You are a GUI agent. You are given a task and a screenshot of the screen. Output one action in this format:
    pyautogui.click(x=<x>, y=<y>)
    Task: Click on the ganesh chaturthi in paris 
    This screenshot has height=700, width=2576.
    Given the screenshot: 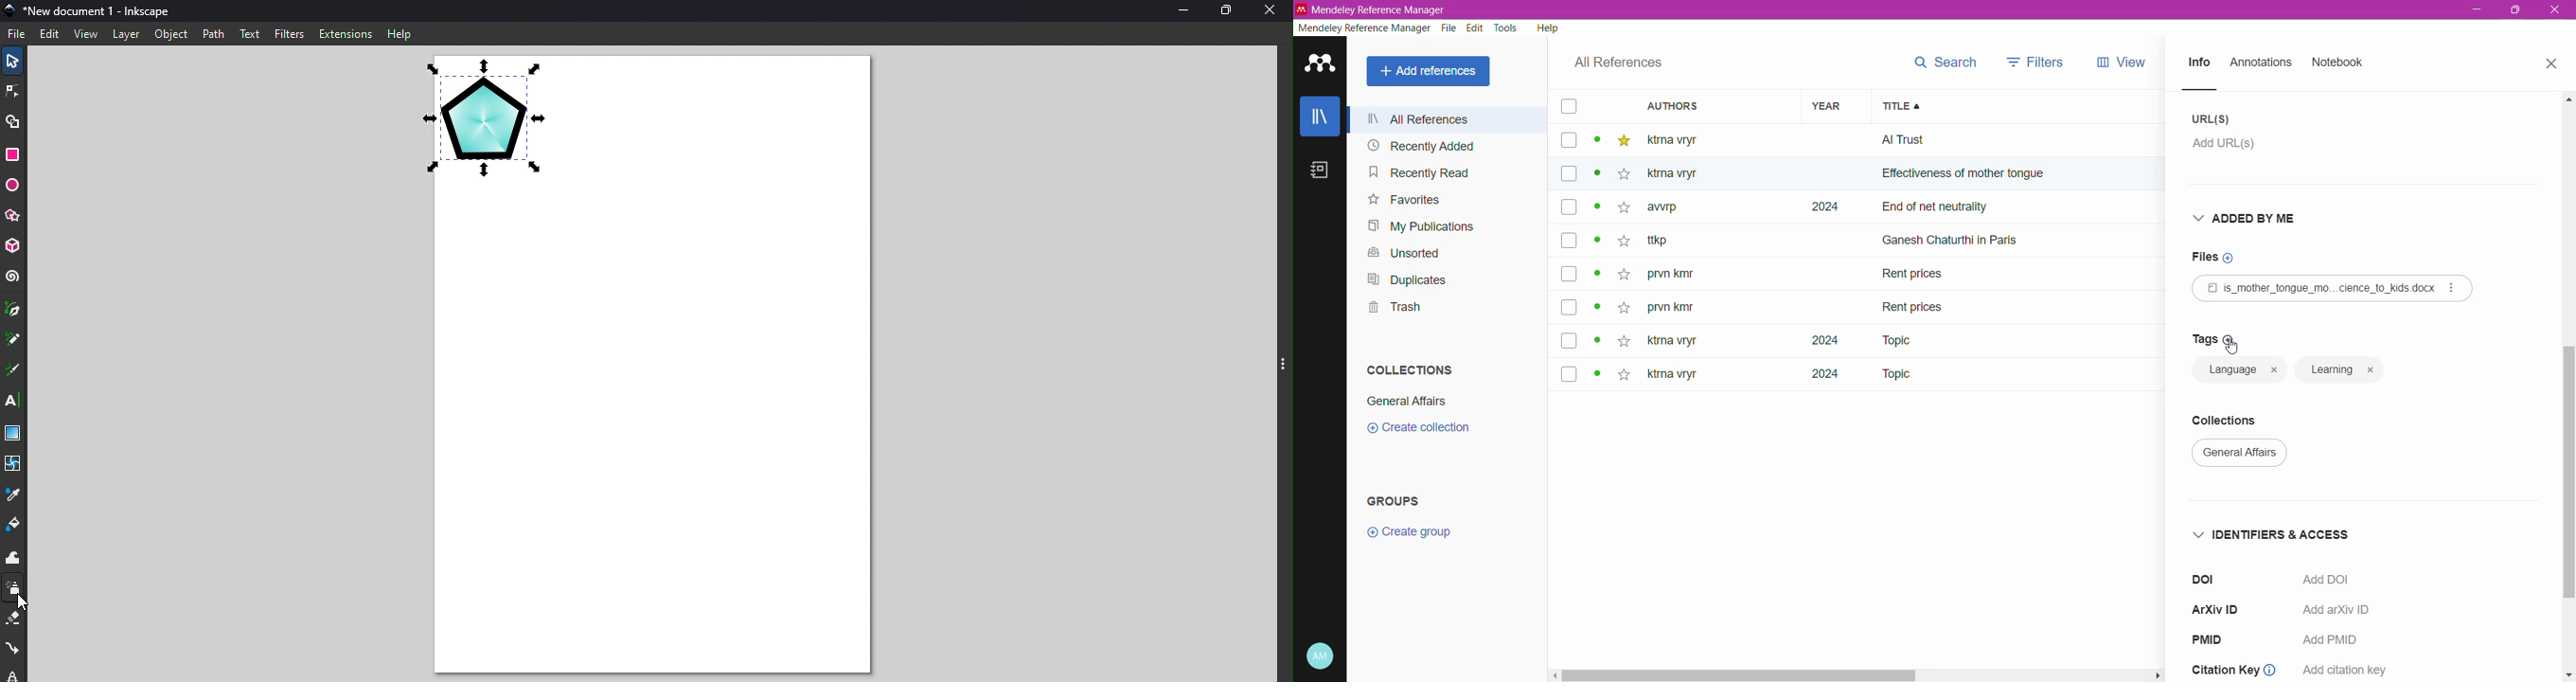 What is the action you would take?
    pyautogui.click(x=1965, y=235)
    